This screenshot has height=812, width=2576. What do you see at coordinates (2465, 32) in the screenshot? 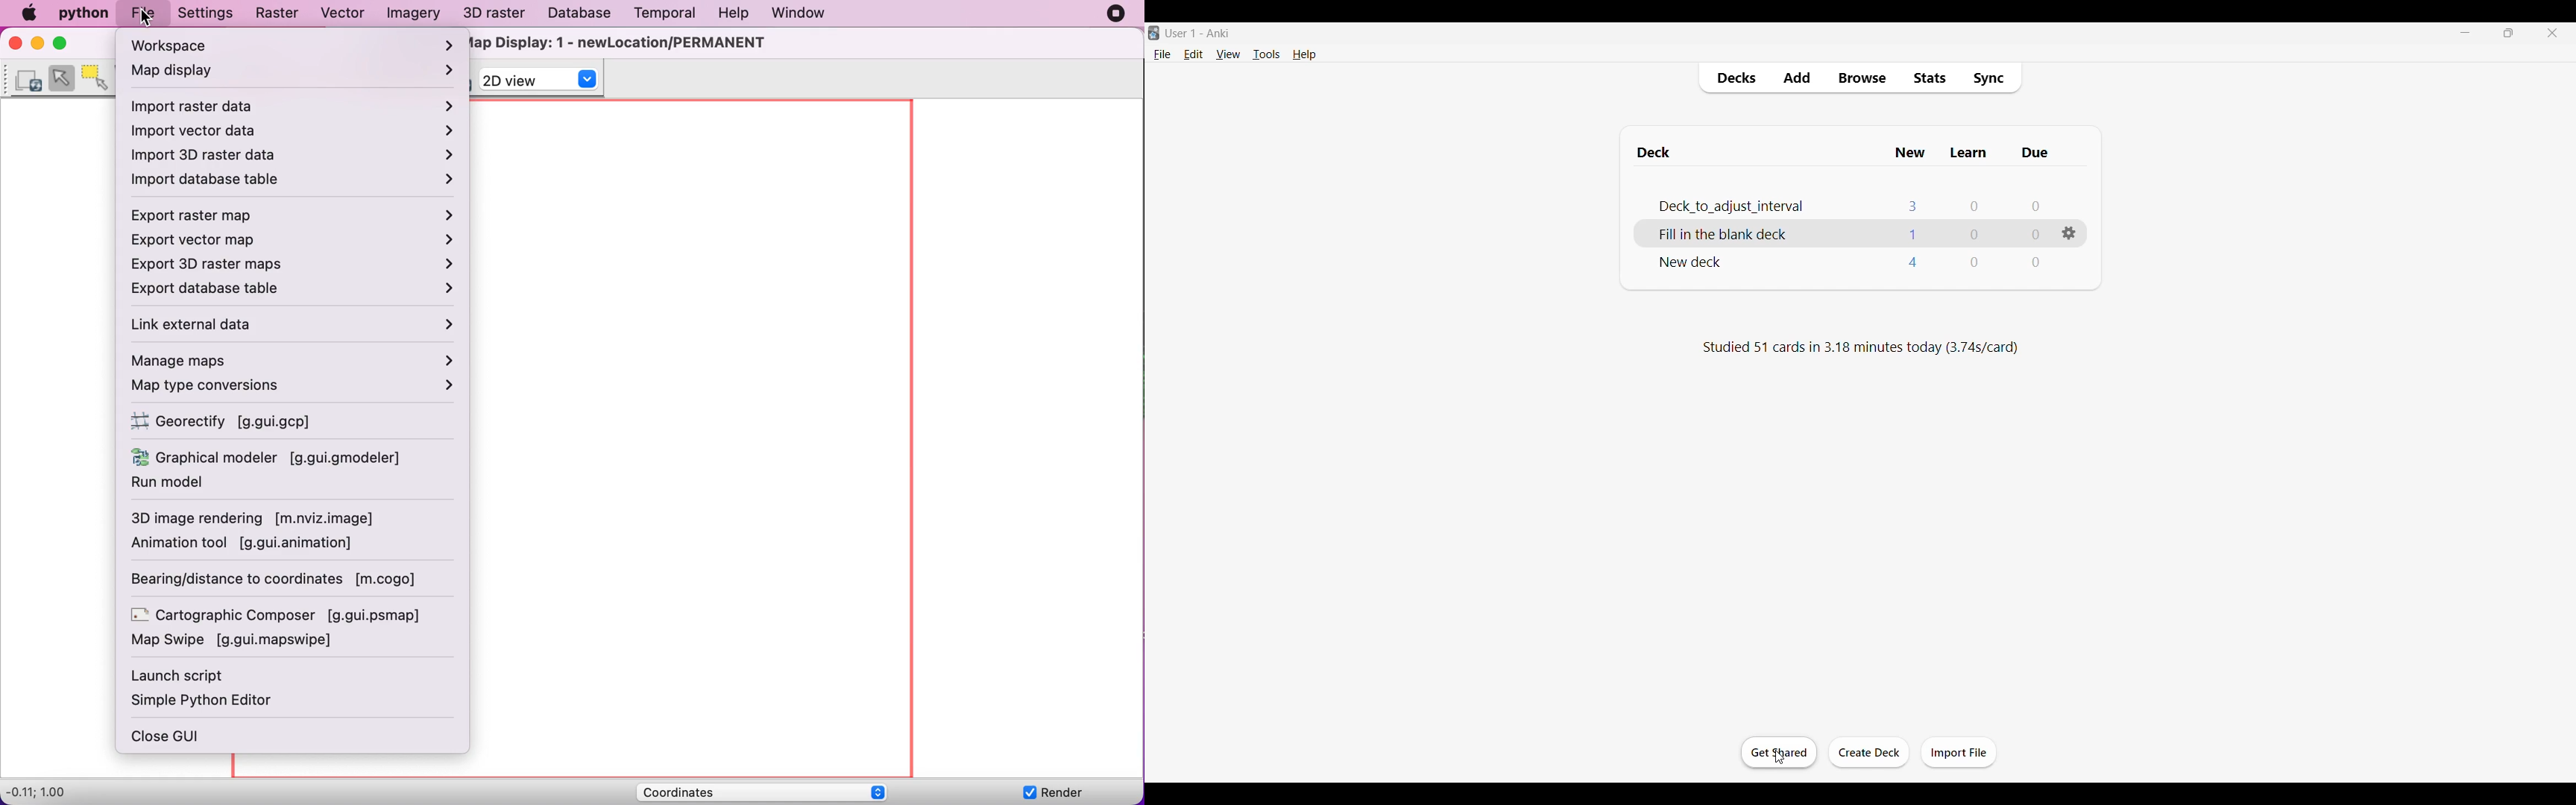
I see `Minimize` at bounding box center [2465, 32].